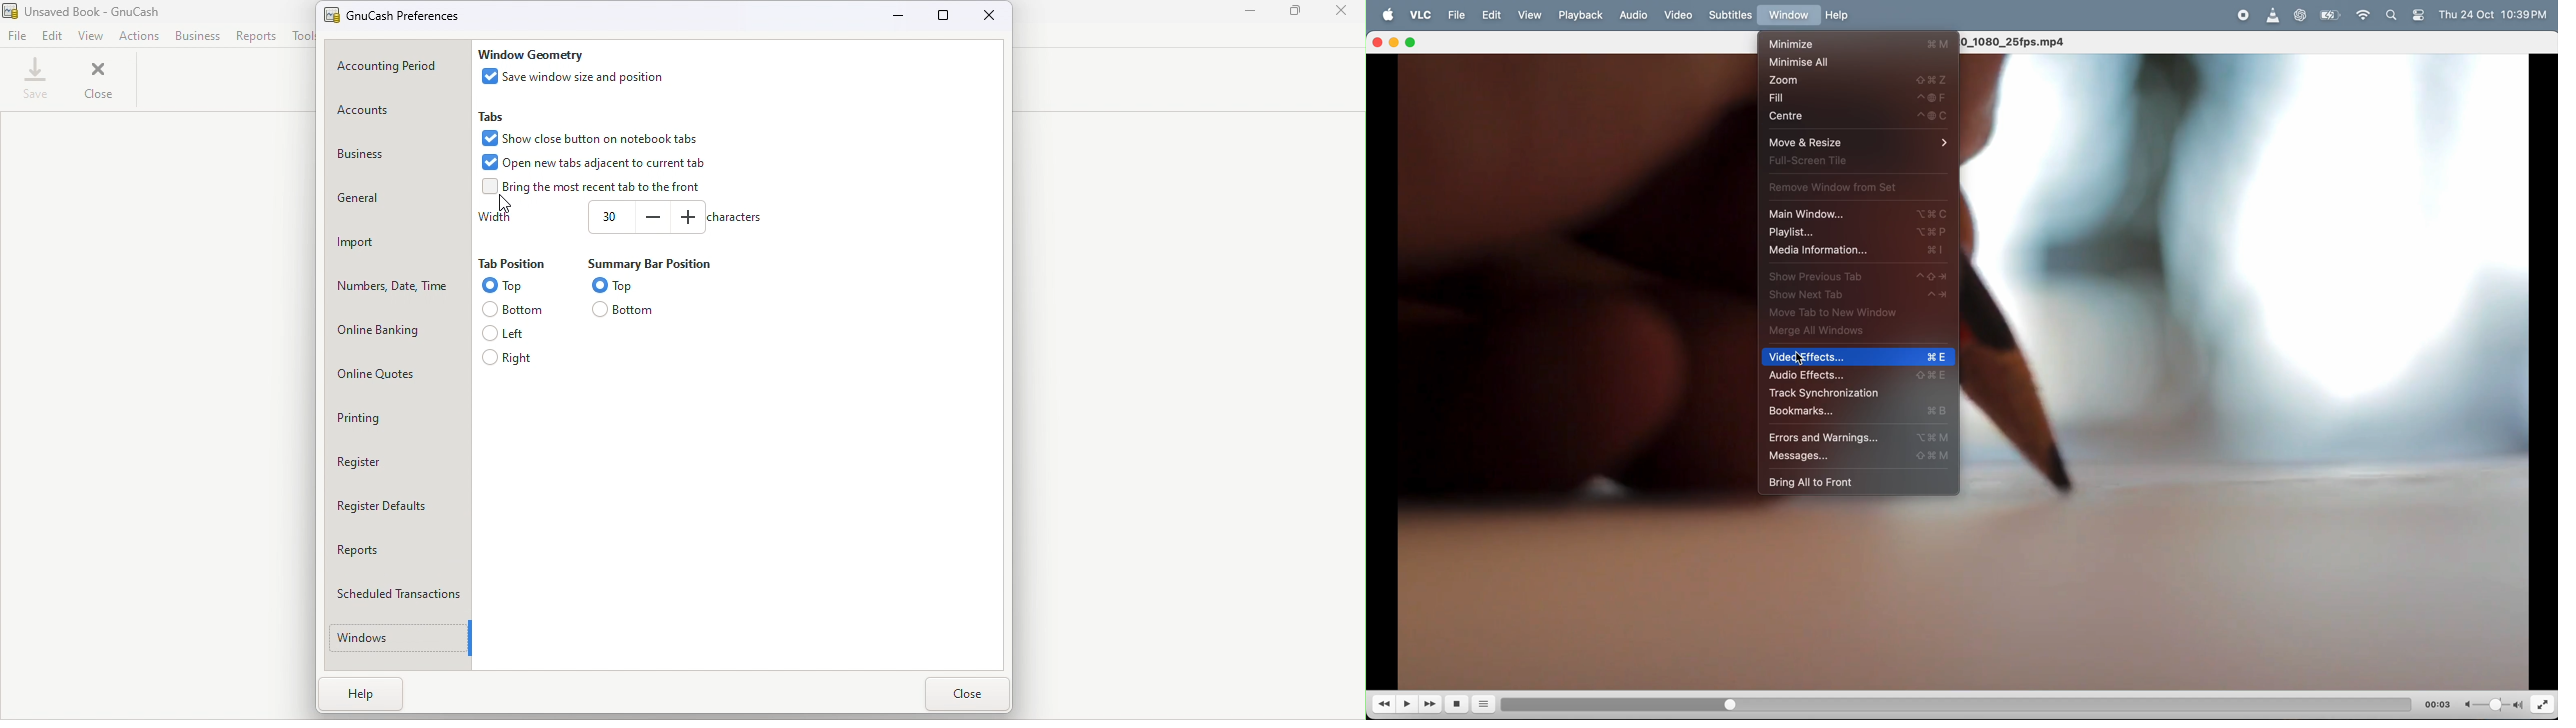 The image size is (2576, 728). What do you see at coordinates (1379, 42) in the screenshot?
I see `close` at bounding box center [1379, 42].